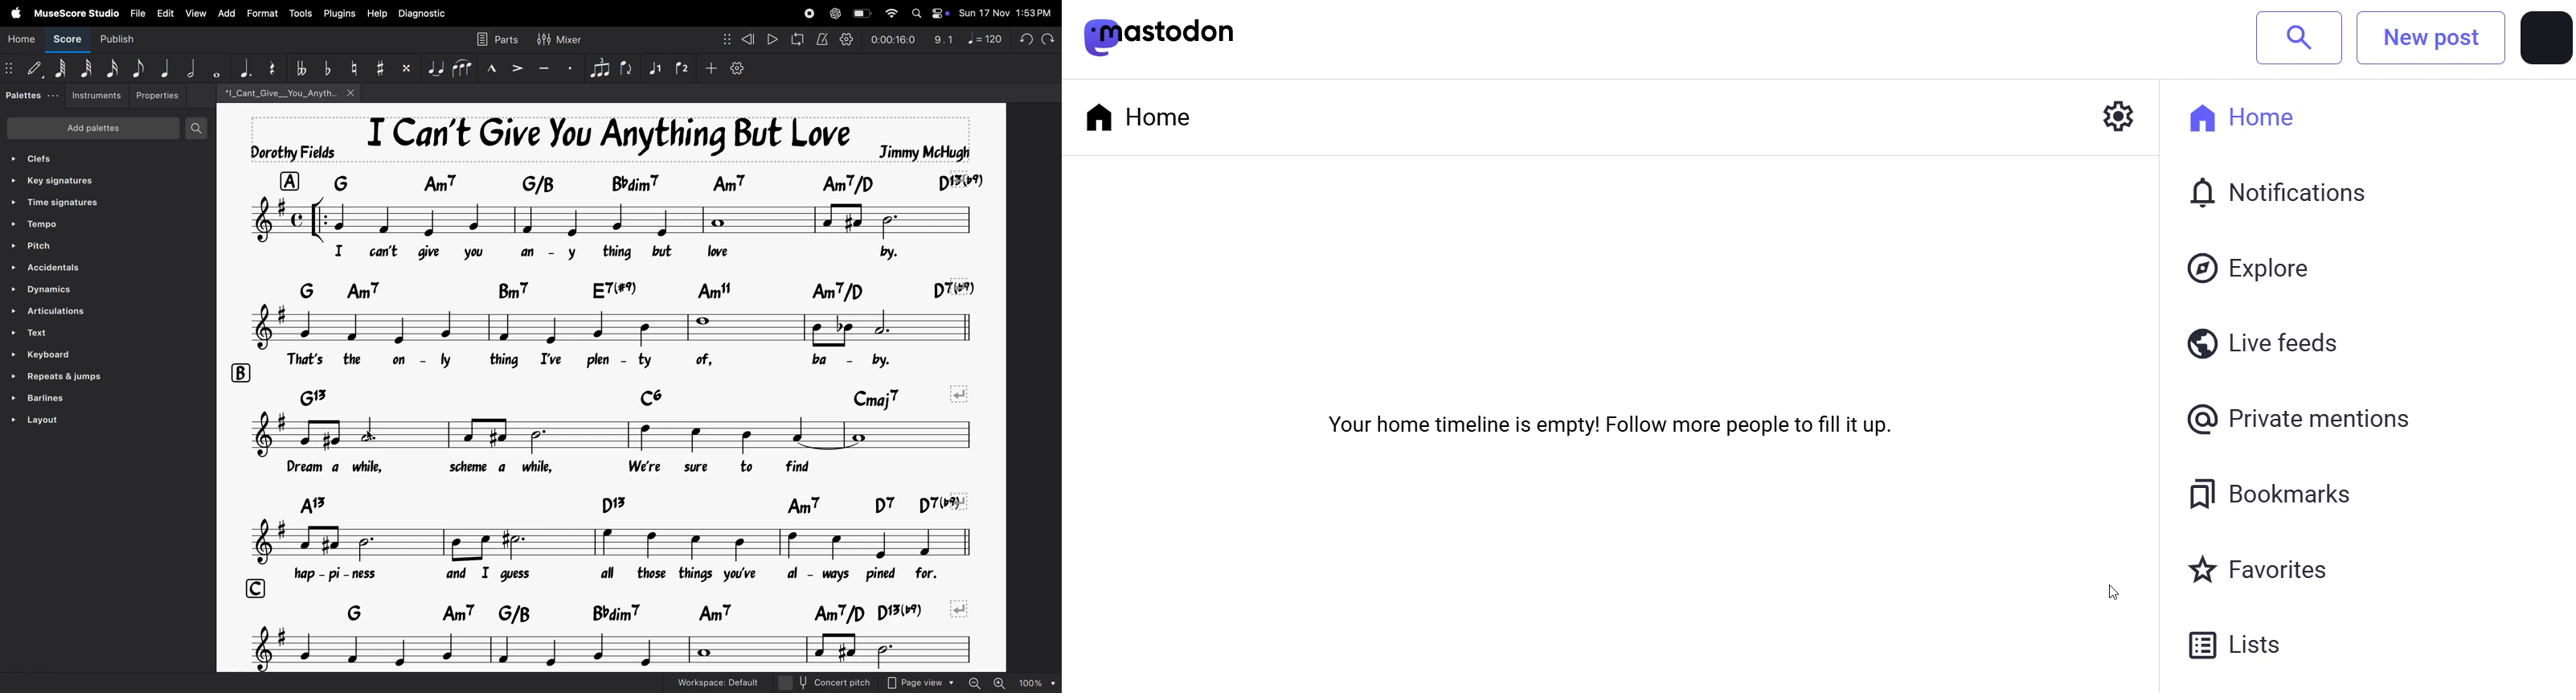 Image resolution: width=2576 pixels, height=700 pixels. What do you see at coordinates (274, 68) in the screenshot?
I see `reser ` at bounding box center [274, 68].